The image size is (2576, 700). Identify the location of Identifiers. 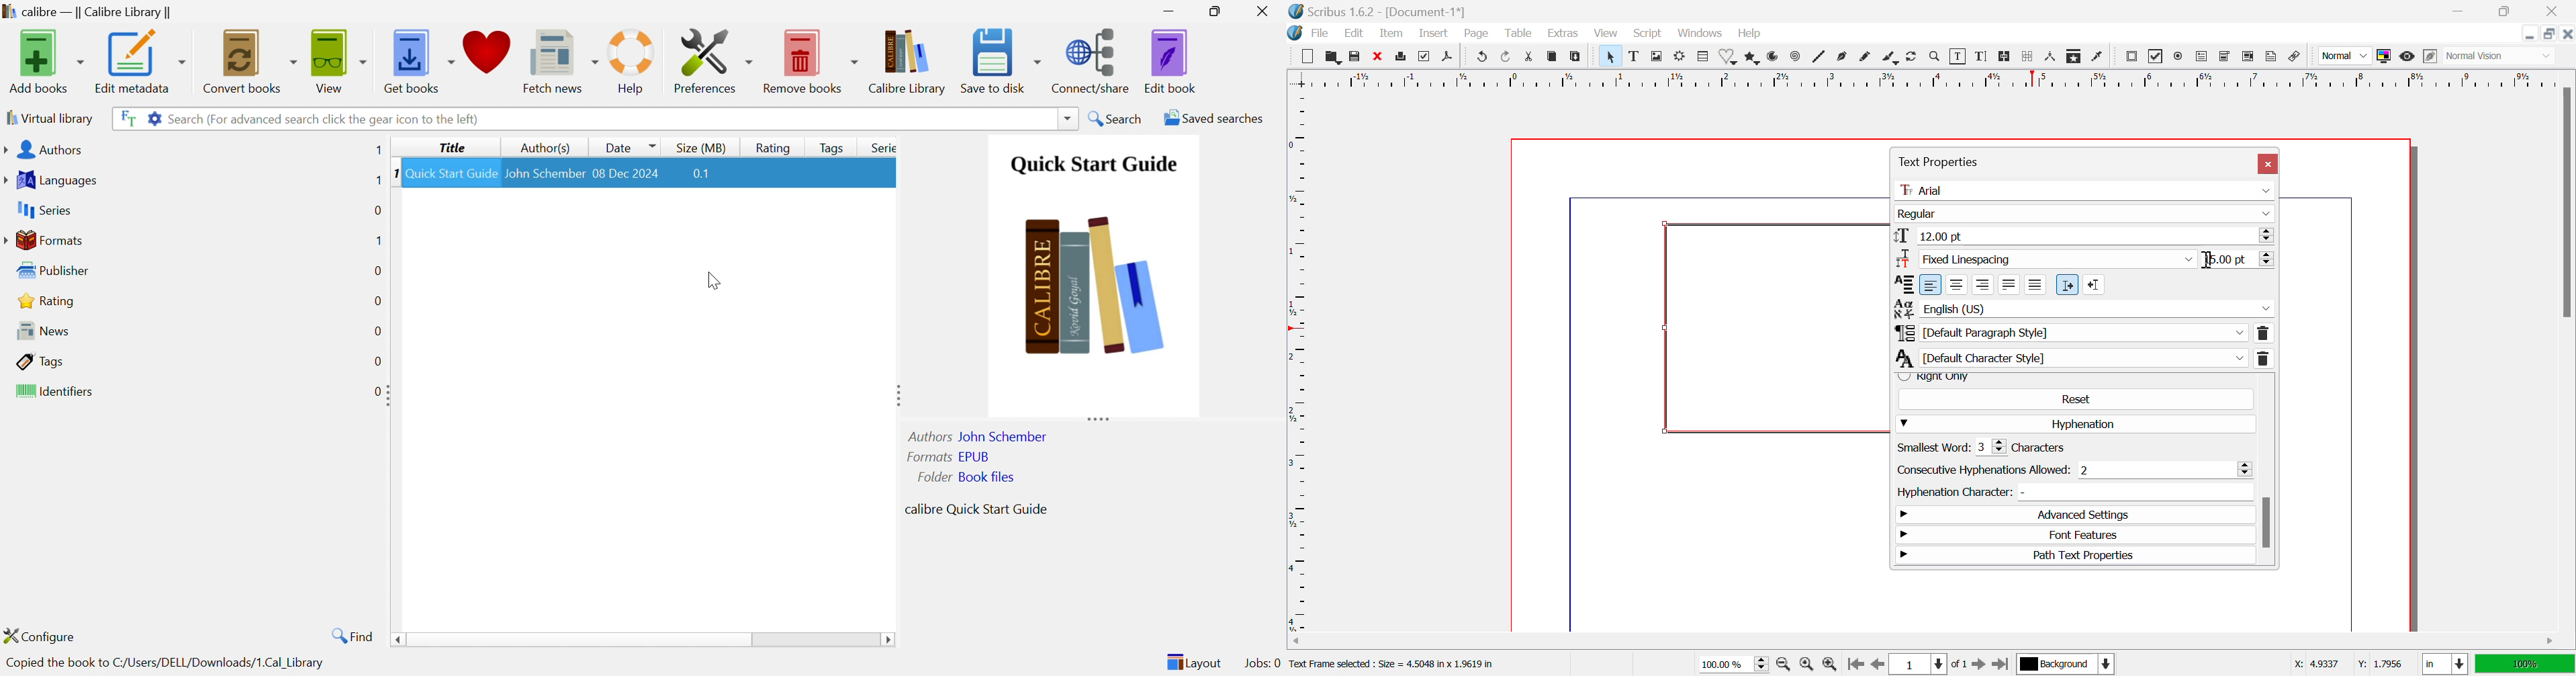
(52, 390).